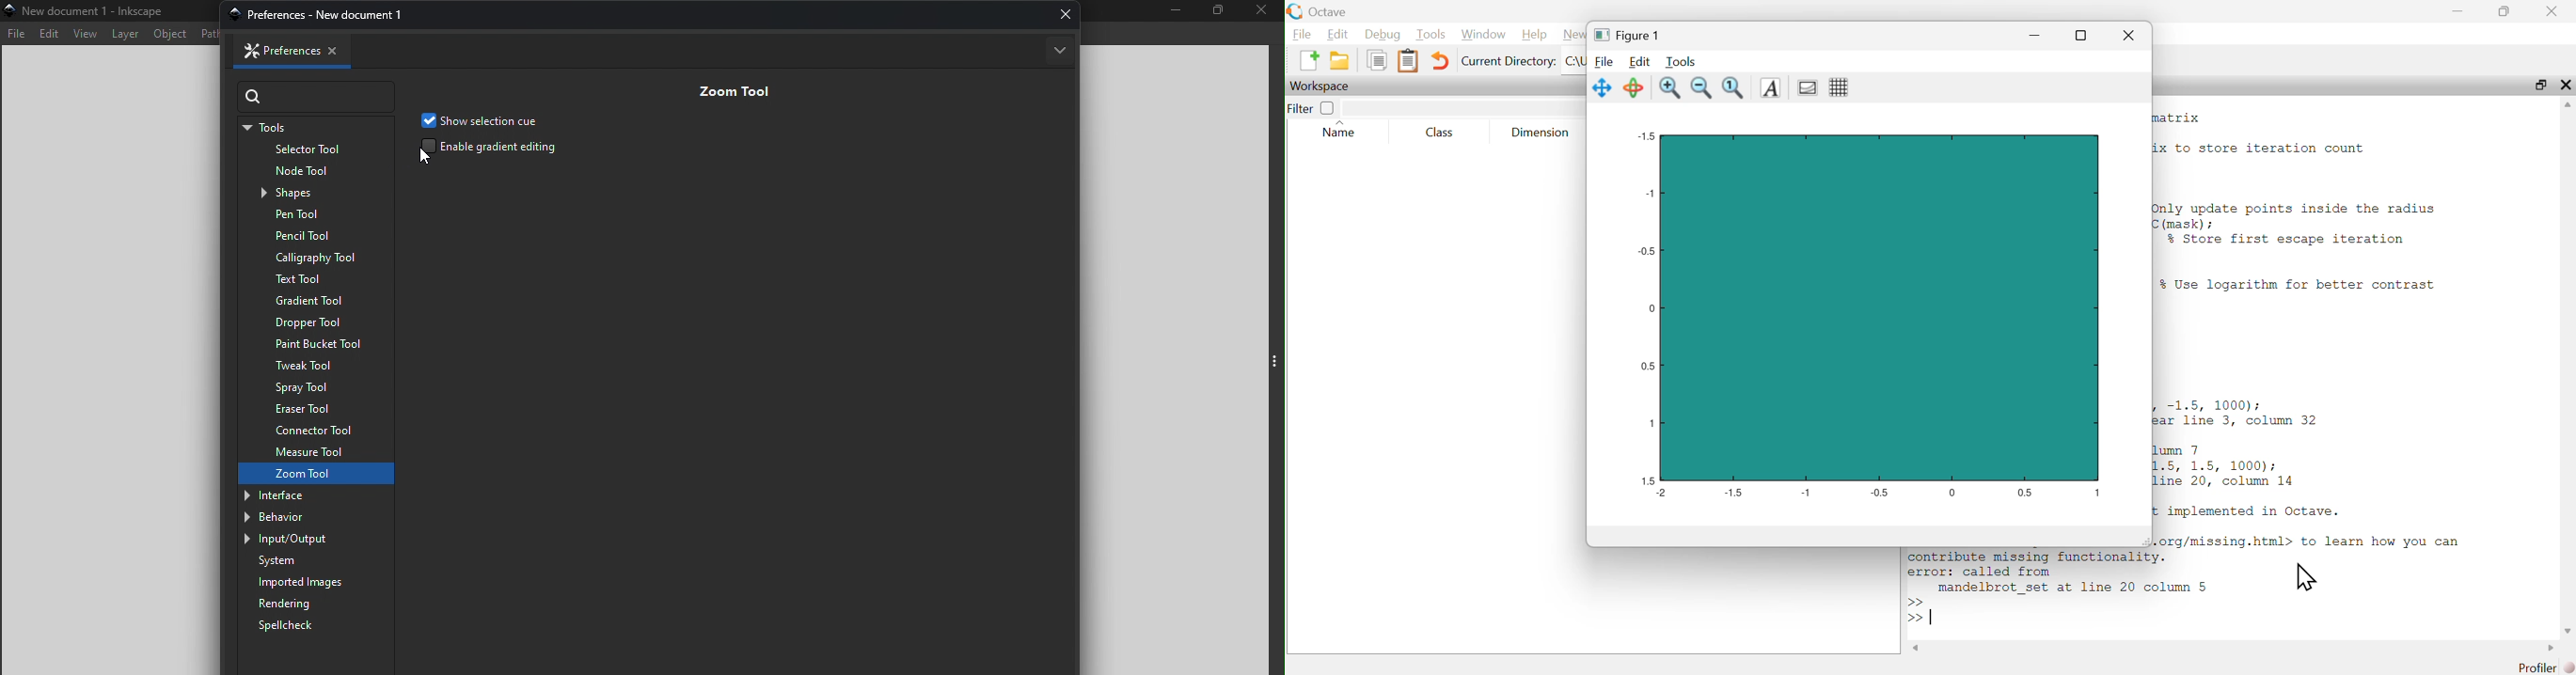 The height and width of the screenshot is (700, 2576). What do you see at coordinates (423, 155) in the screenshot?
I see `cursor` at bounding box center [423, 155].